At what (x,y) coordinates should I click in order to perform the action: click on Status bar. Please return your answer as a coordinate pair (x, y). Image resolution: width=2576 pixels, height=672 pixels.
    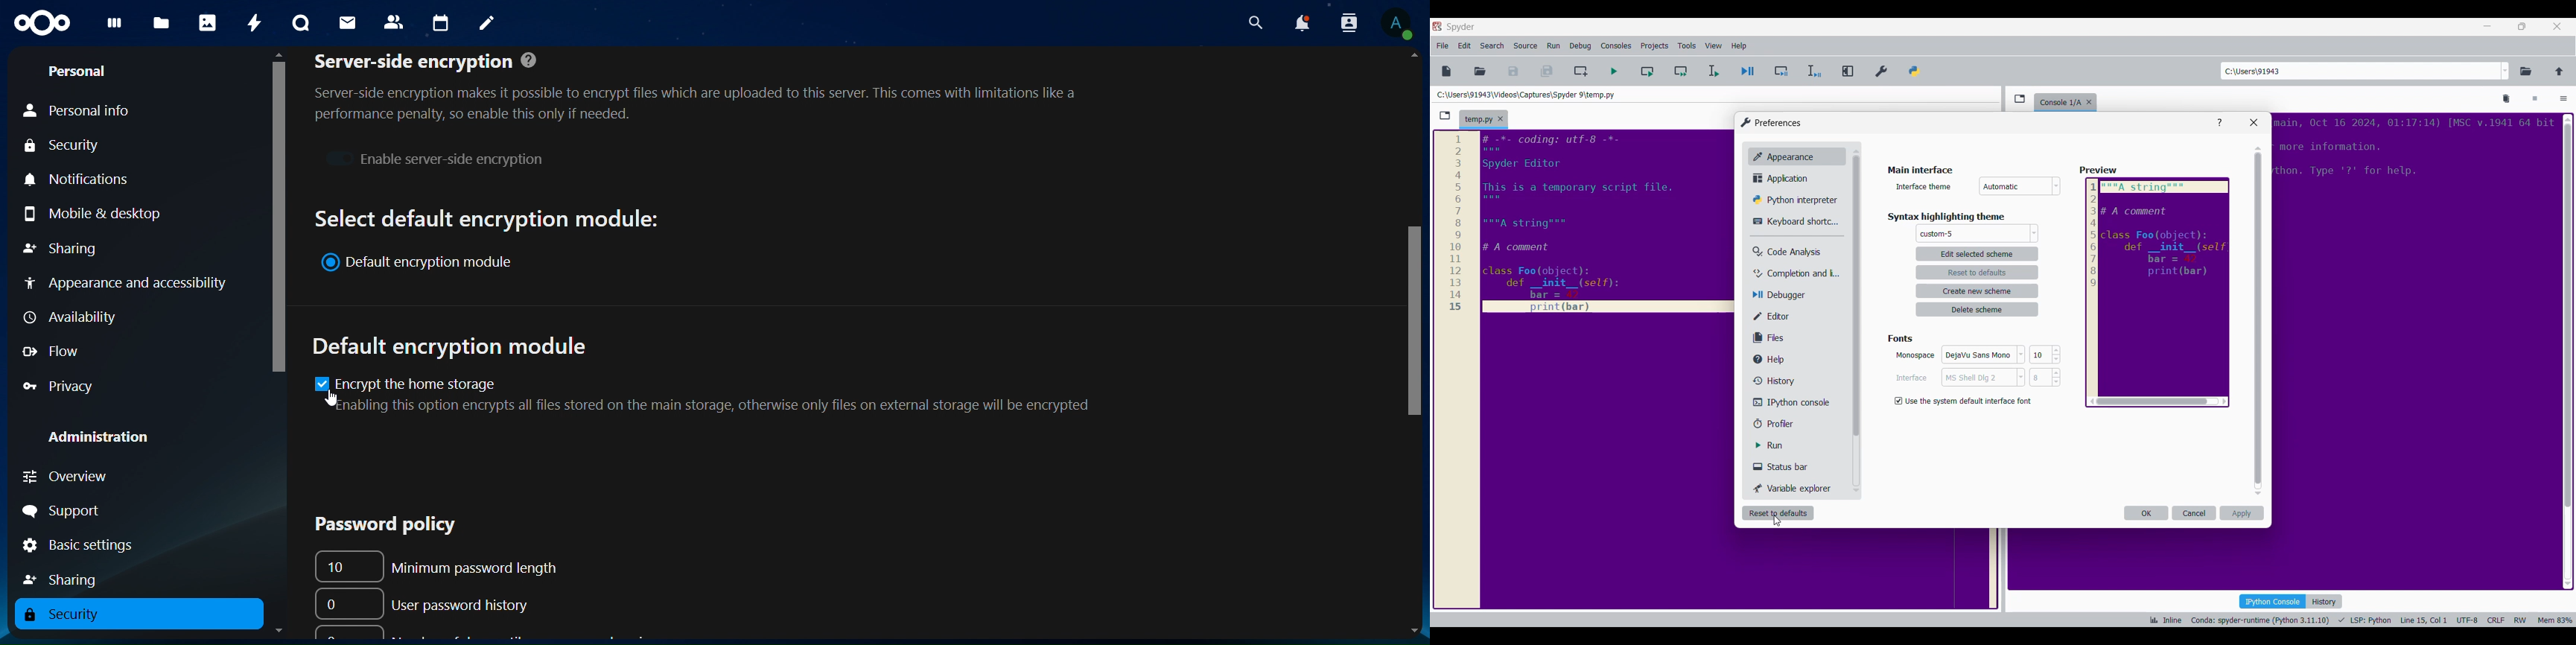
    Looking at the image, I should click on (1797, 466).